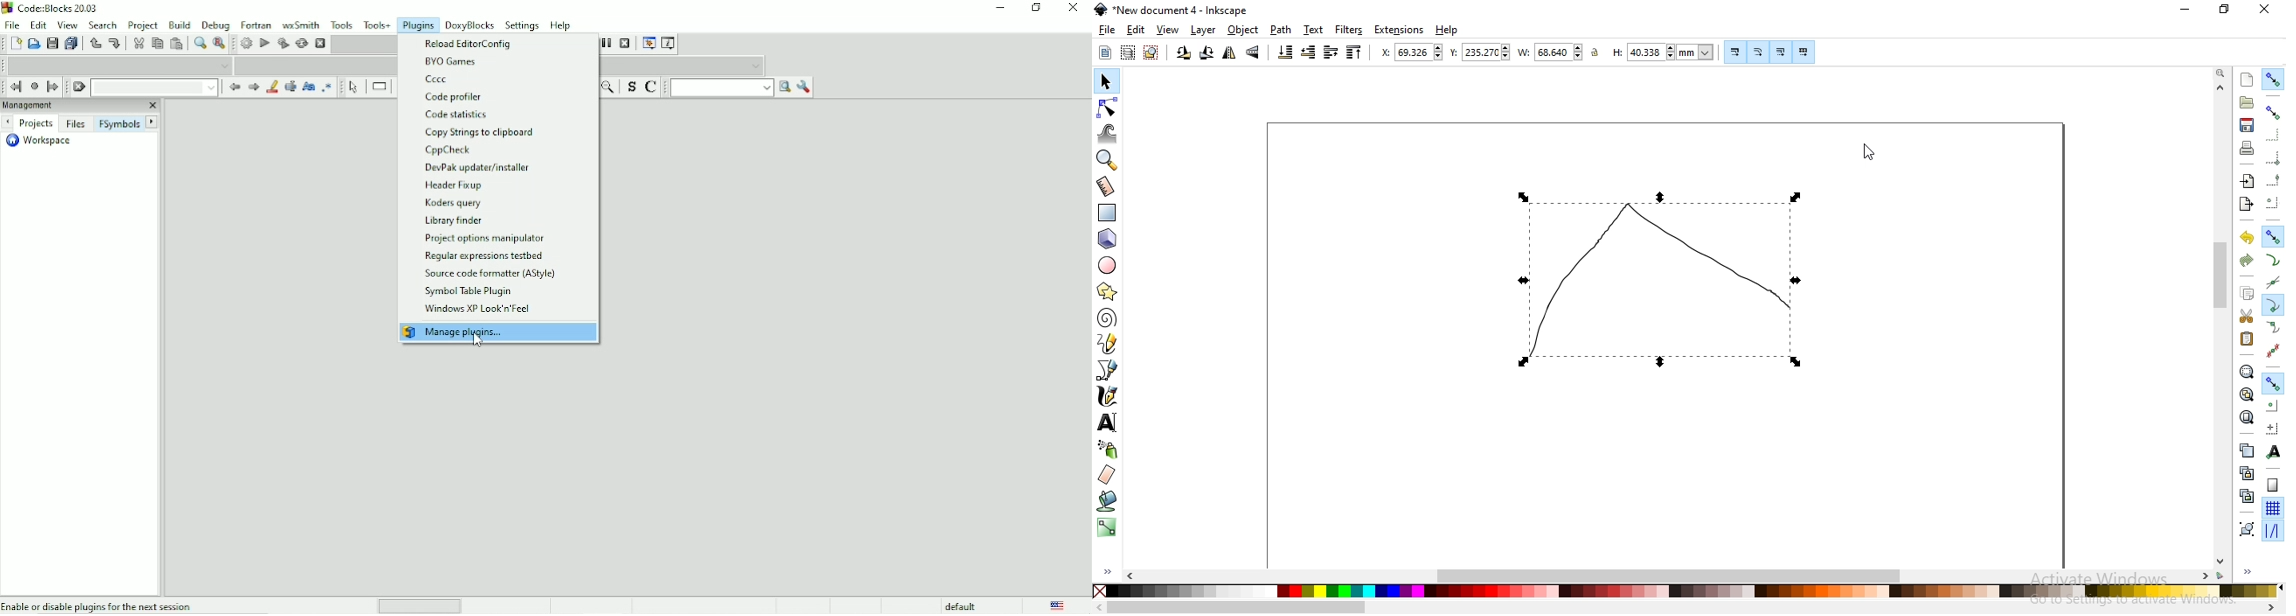 The width and height of the screenshot is (2296, 616). I want to click on duplicate selected objects, so click(2247, 450).